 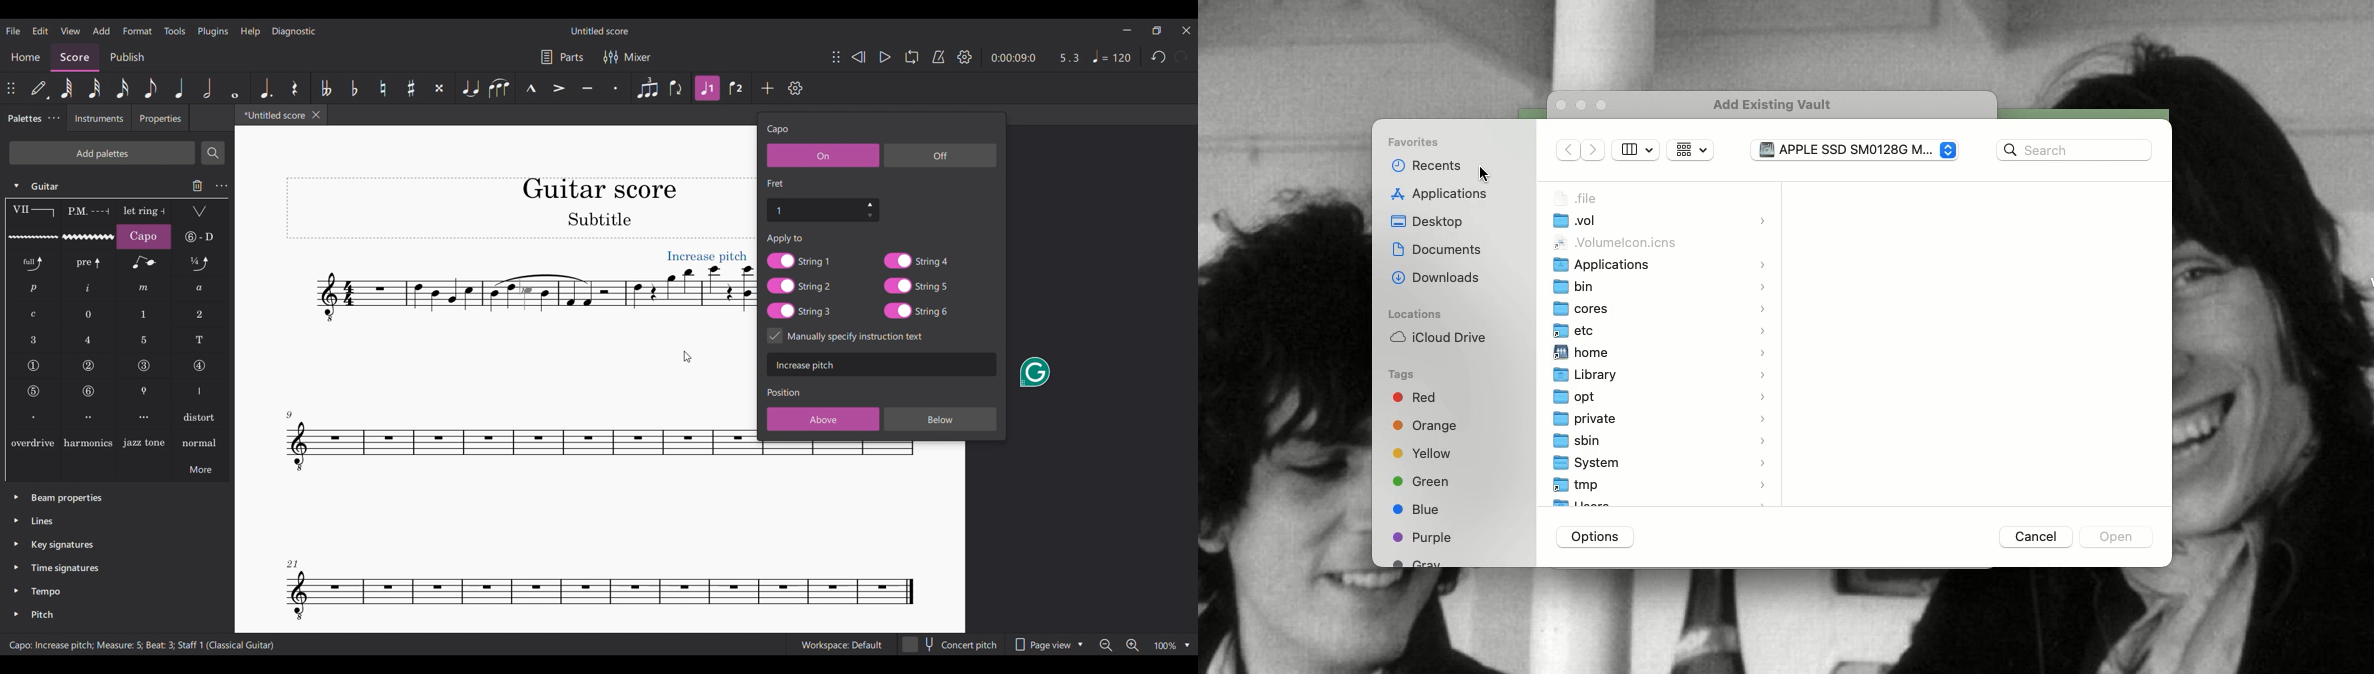 I want to click on LH guitar fingering 4, so click(x=89, y=339).